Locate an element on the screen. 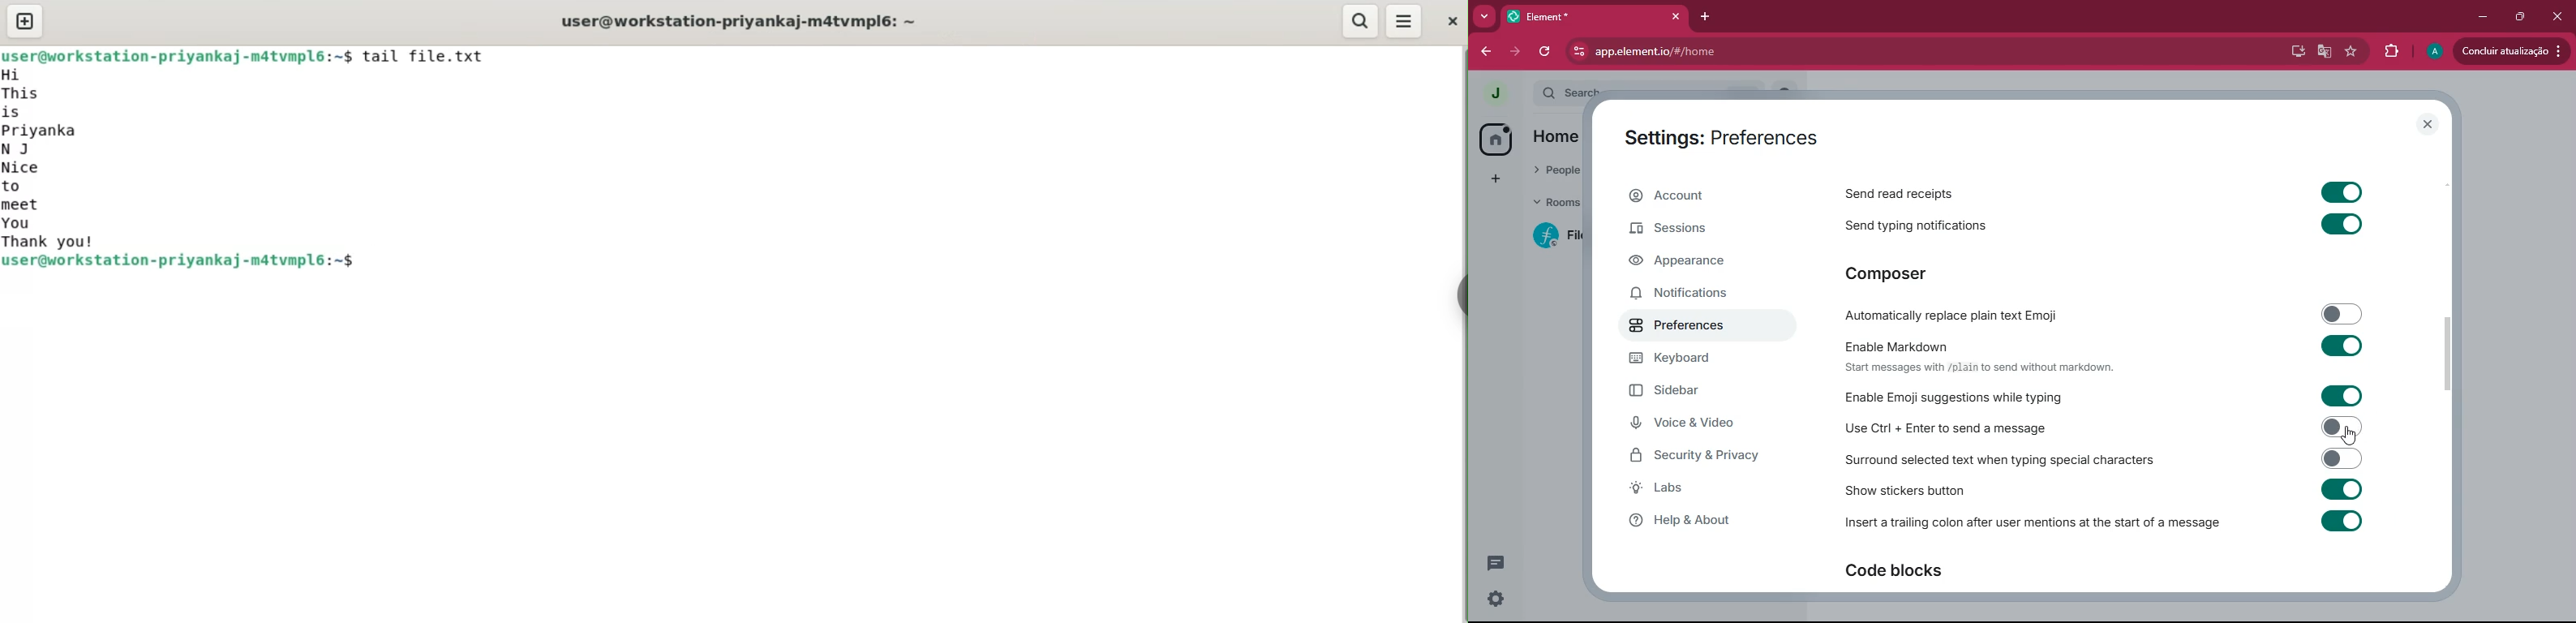  google translate is located at coordinates (2323, 54).